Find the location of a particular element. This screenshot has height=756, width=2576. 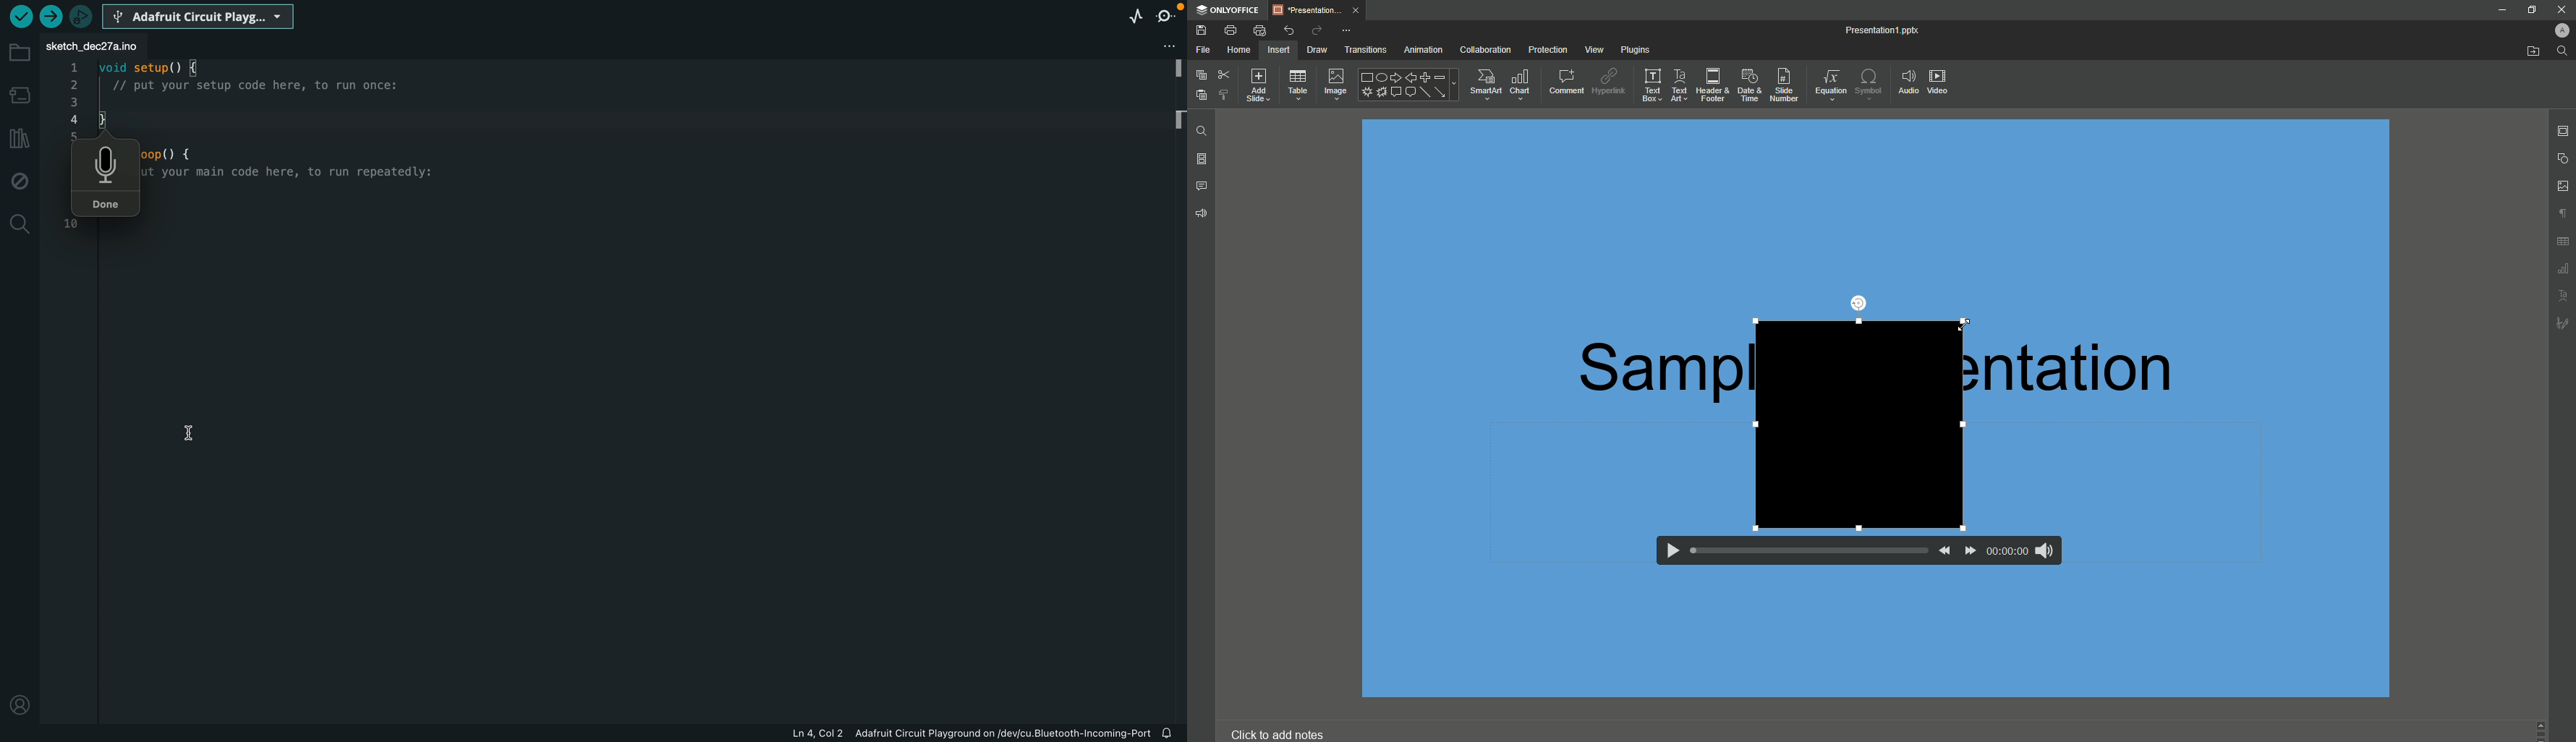

Profile is located at coordinates (2561, 31).